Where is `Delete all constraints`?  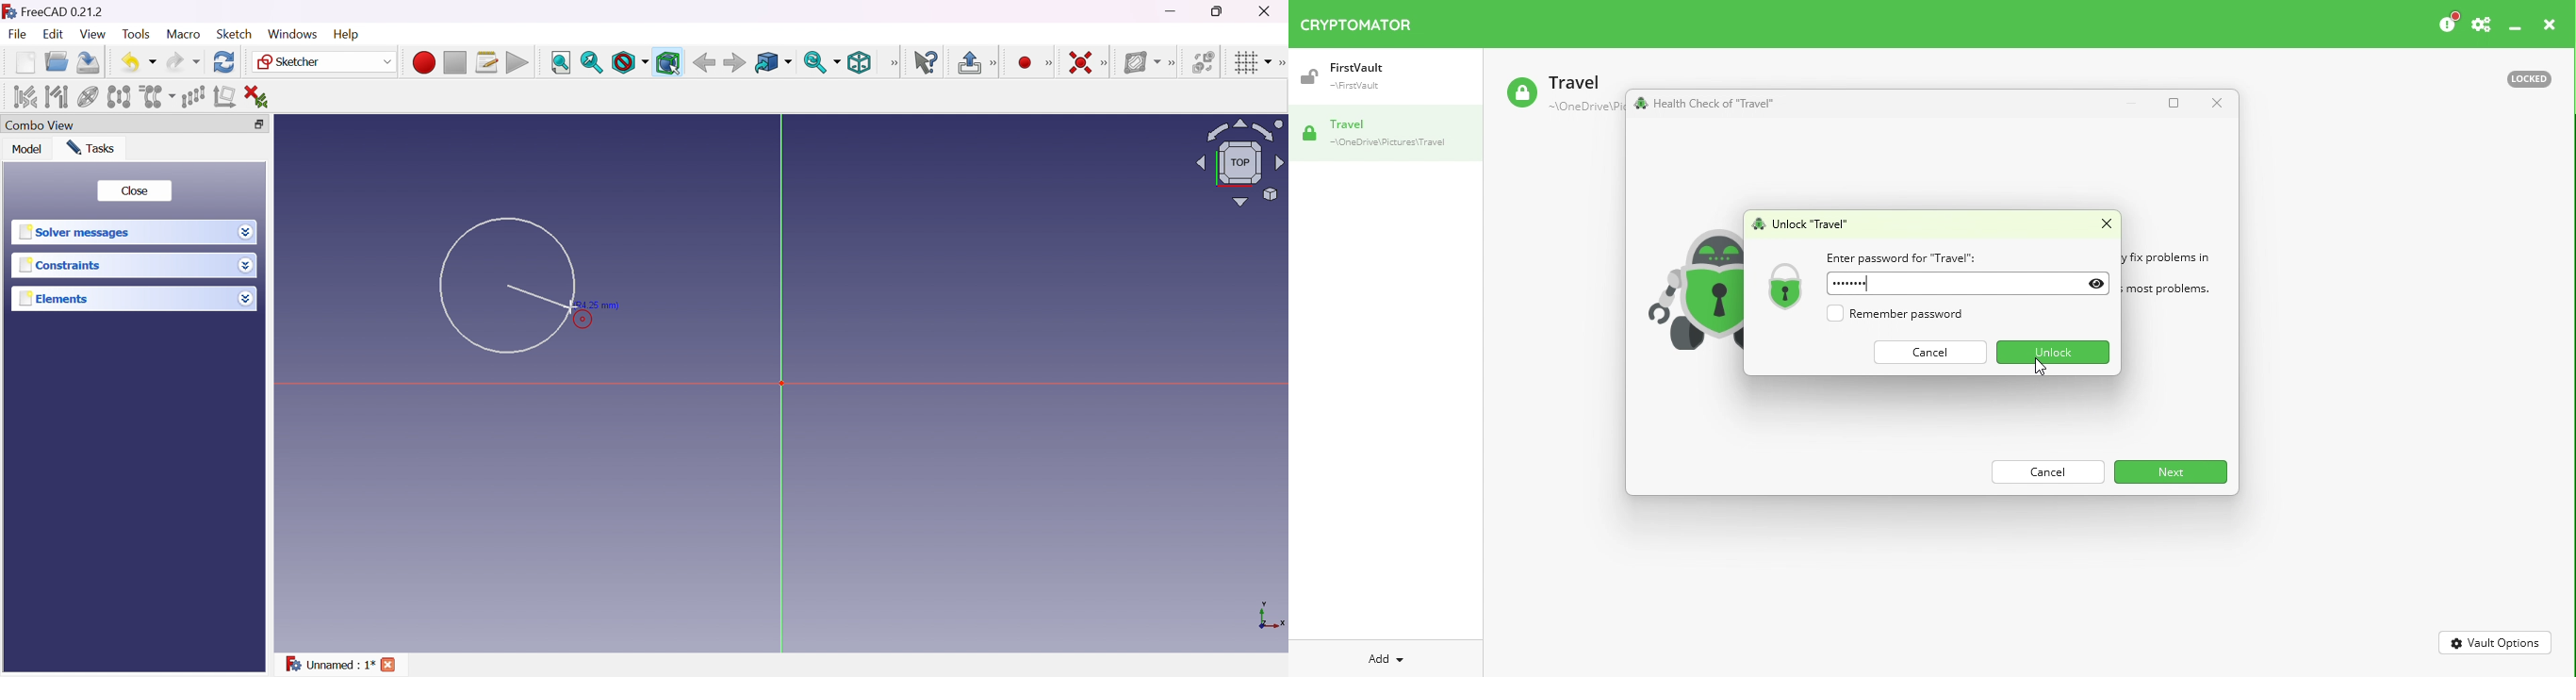 Delete all constraints is located at coordinates (262, 97).